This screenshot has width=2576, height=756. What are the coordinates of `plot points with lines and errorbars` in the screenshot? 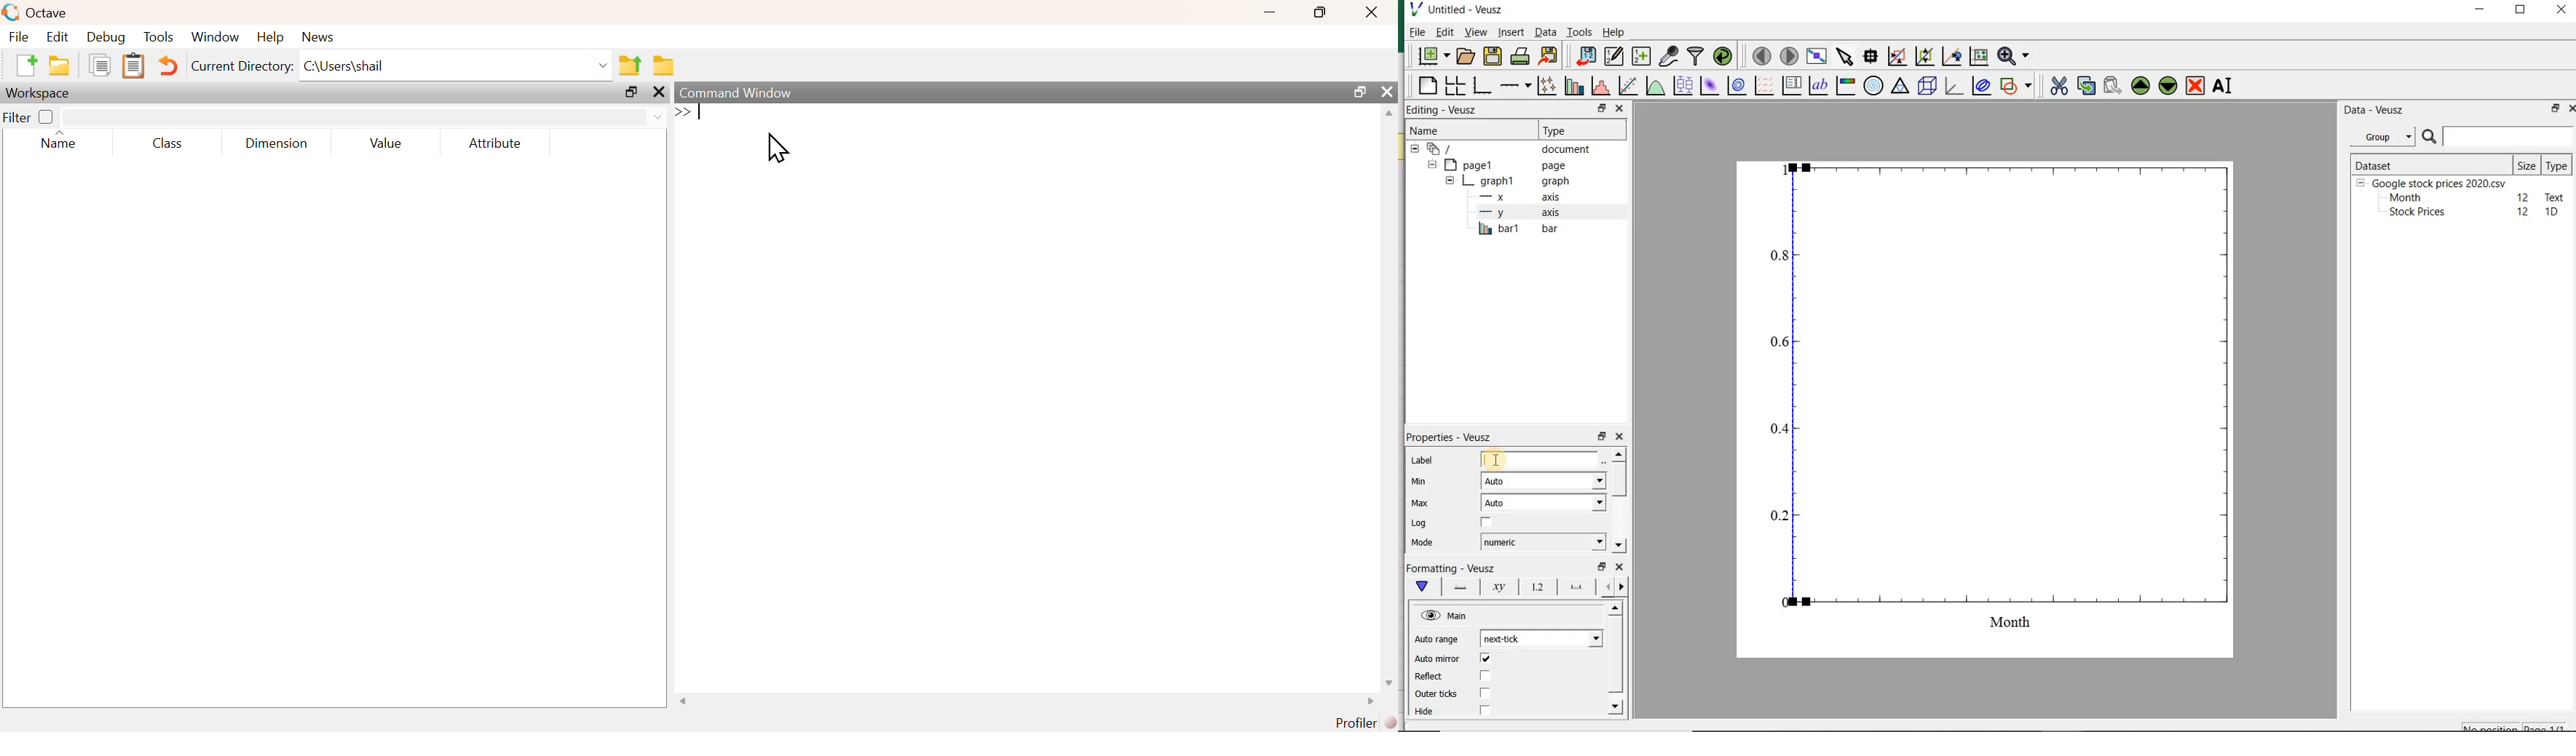 It's located at (1544, 87).